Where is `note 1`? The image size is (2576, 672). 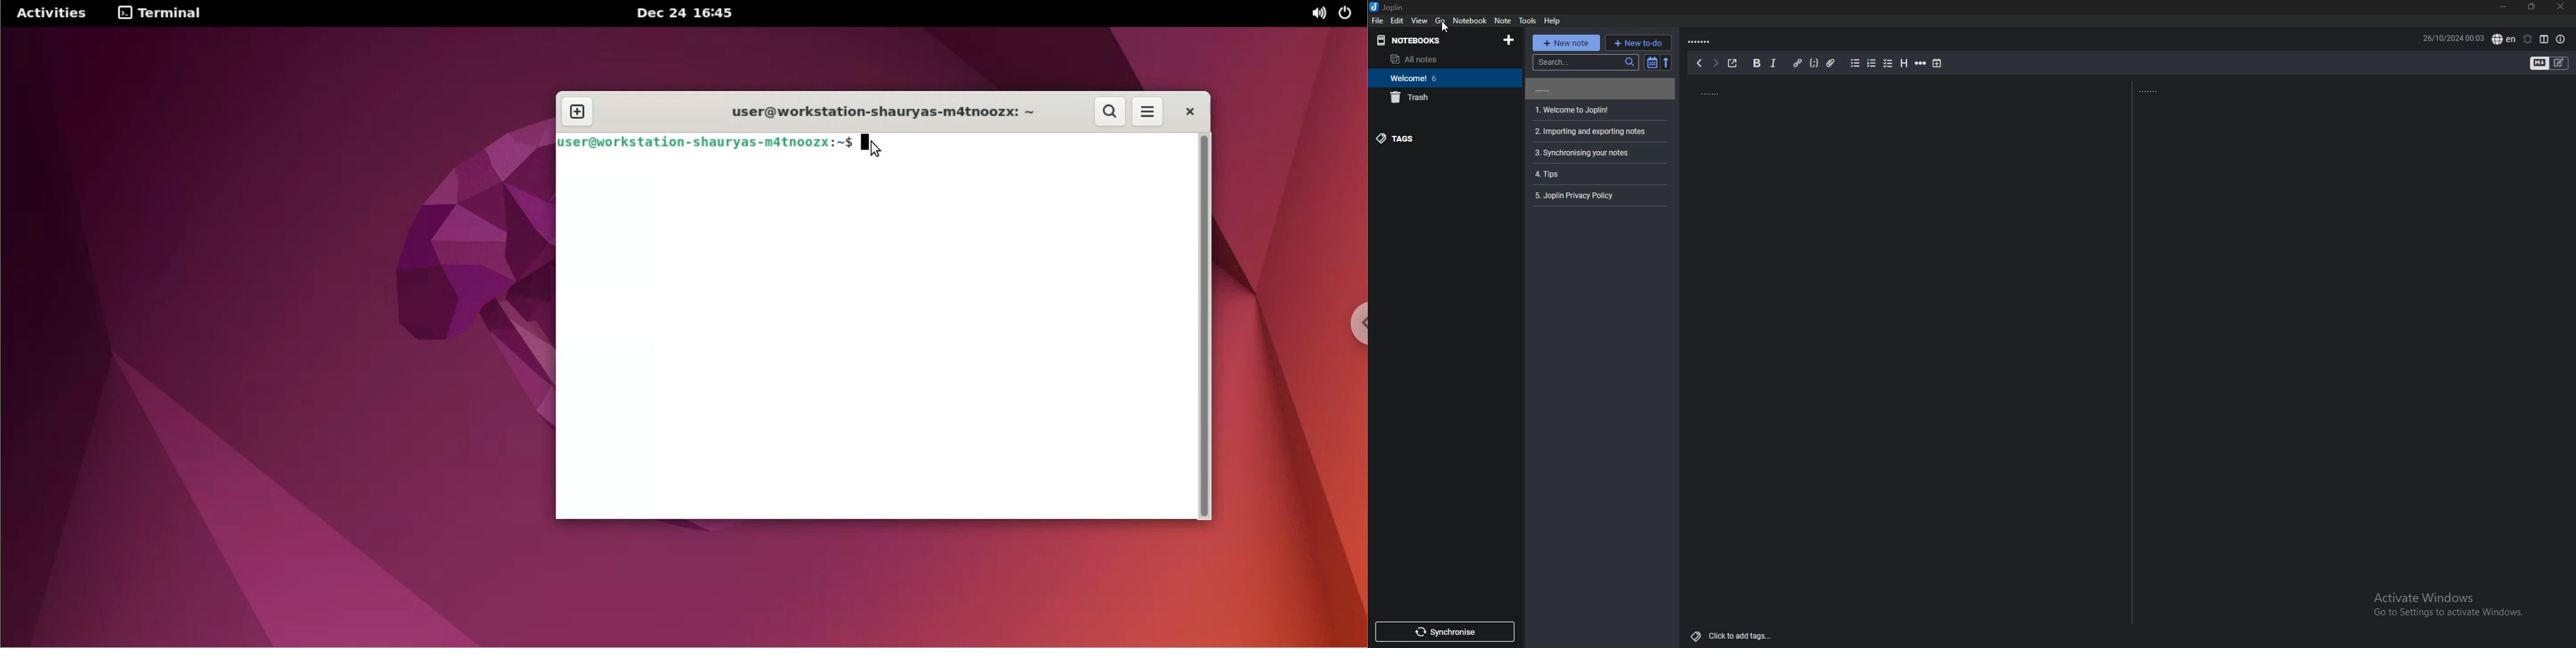 note 1 is located at coordinates (1599, 89).